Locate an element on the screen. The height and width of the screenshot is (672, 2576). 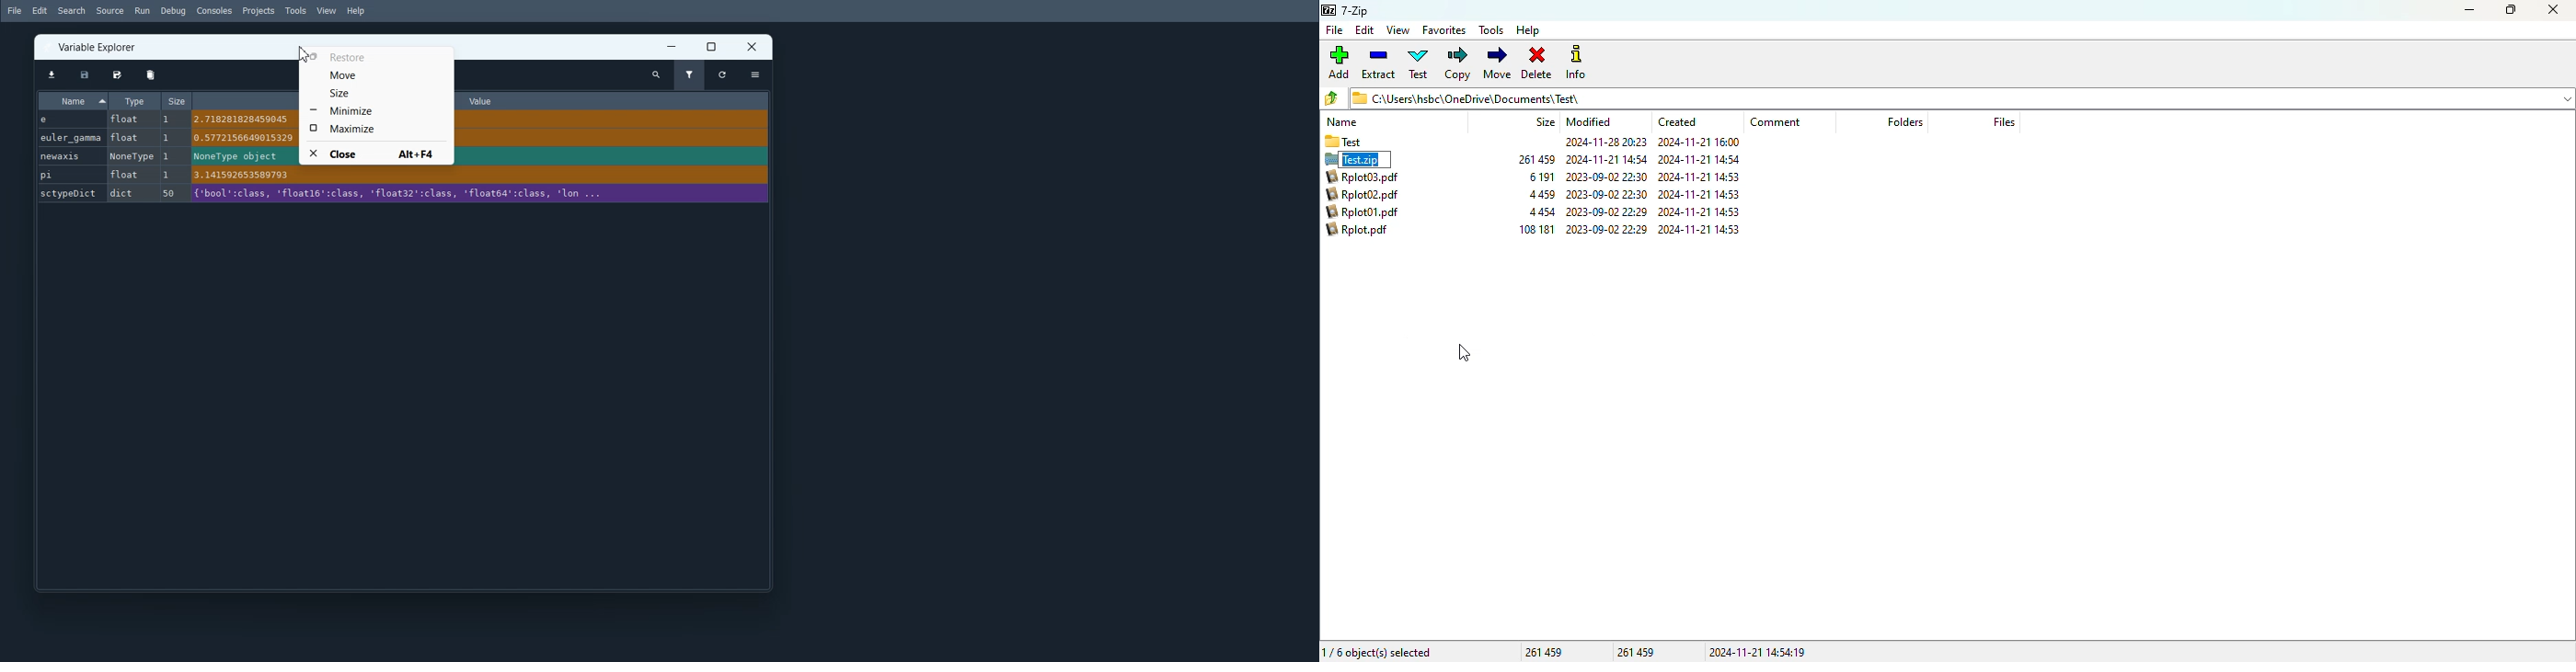
Rplot02.pdf 4459 2023-09-02 22:30 2024-11-21 14:53 is located at coordinates (1368, 195).